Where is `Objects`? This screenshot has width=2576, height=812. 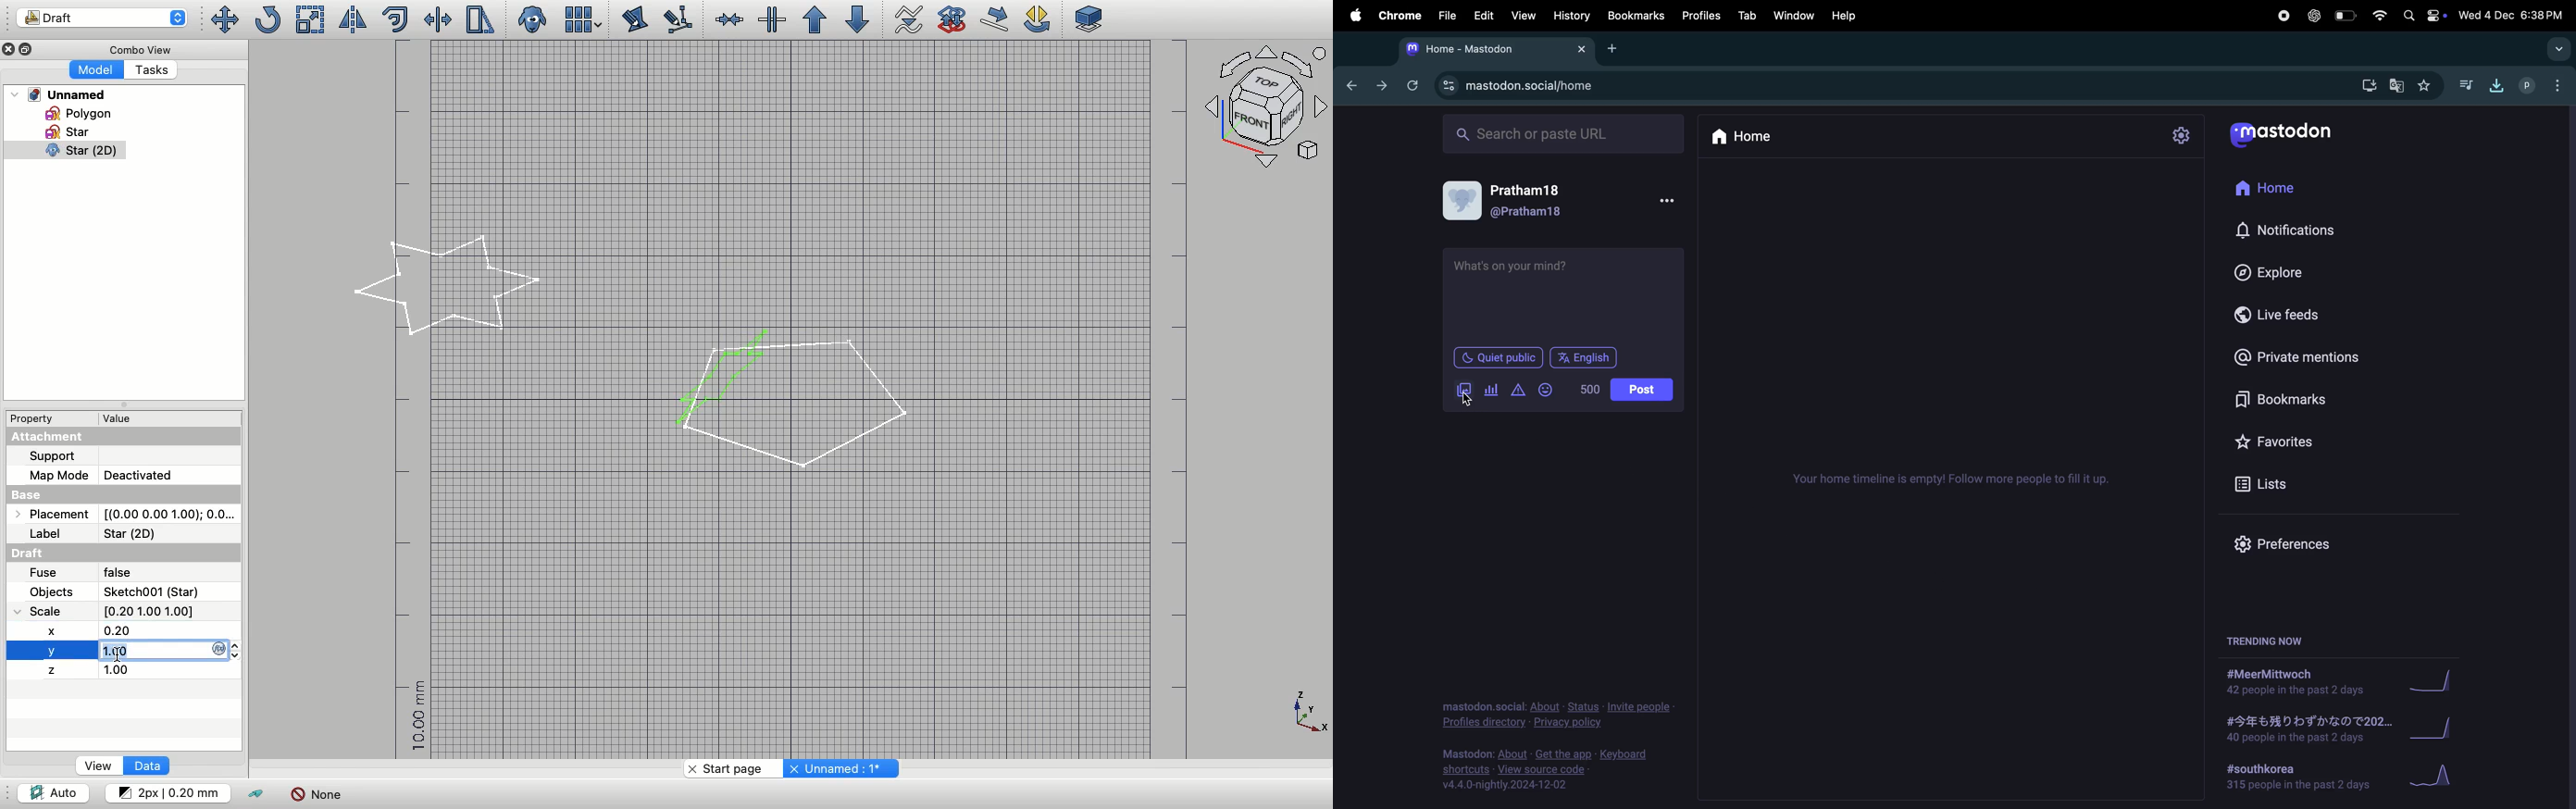 Objects is located at coordinates (54, 591).